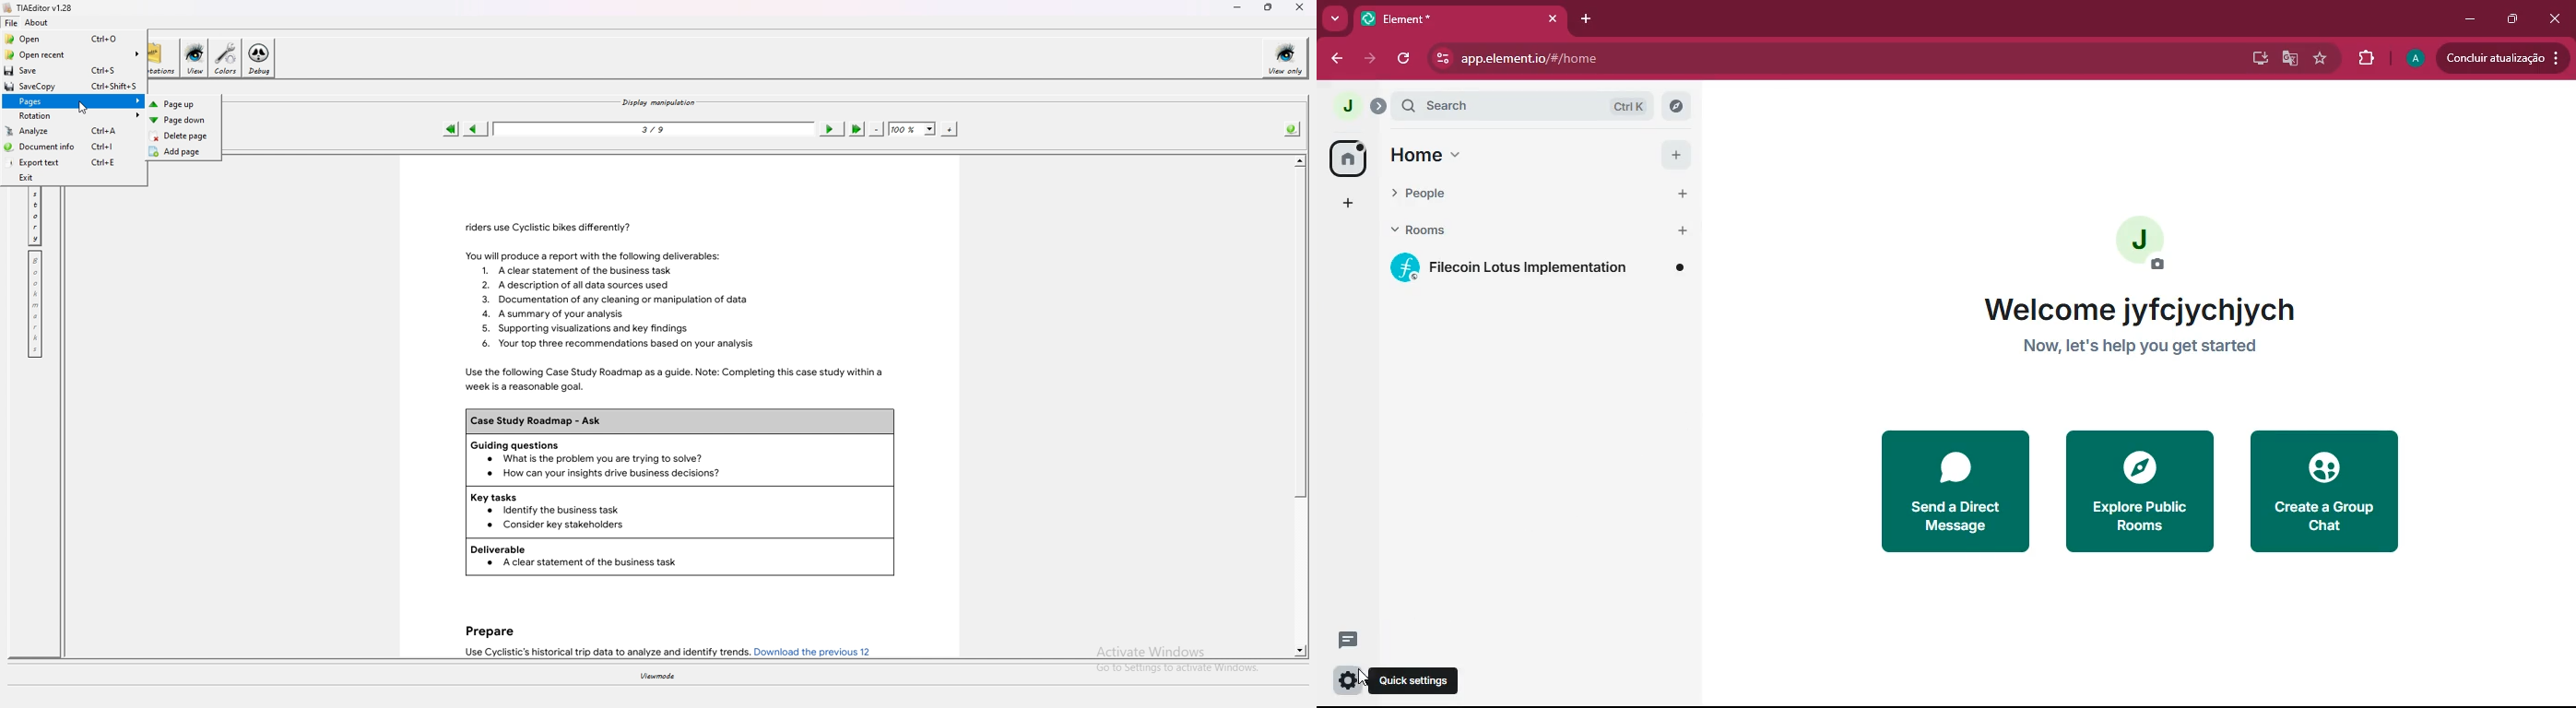  I want to click on quick settings, so click(1348, 680).